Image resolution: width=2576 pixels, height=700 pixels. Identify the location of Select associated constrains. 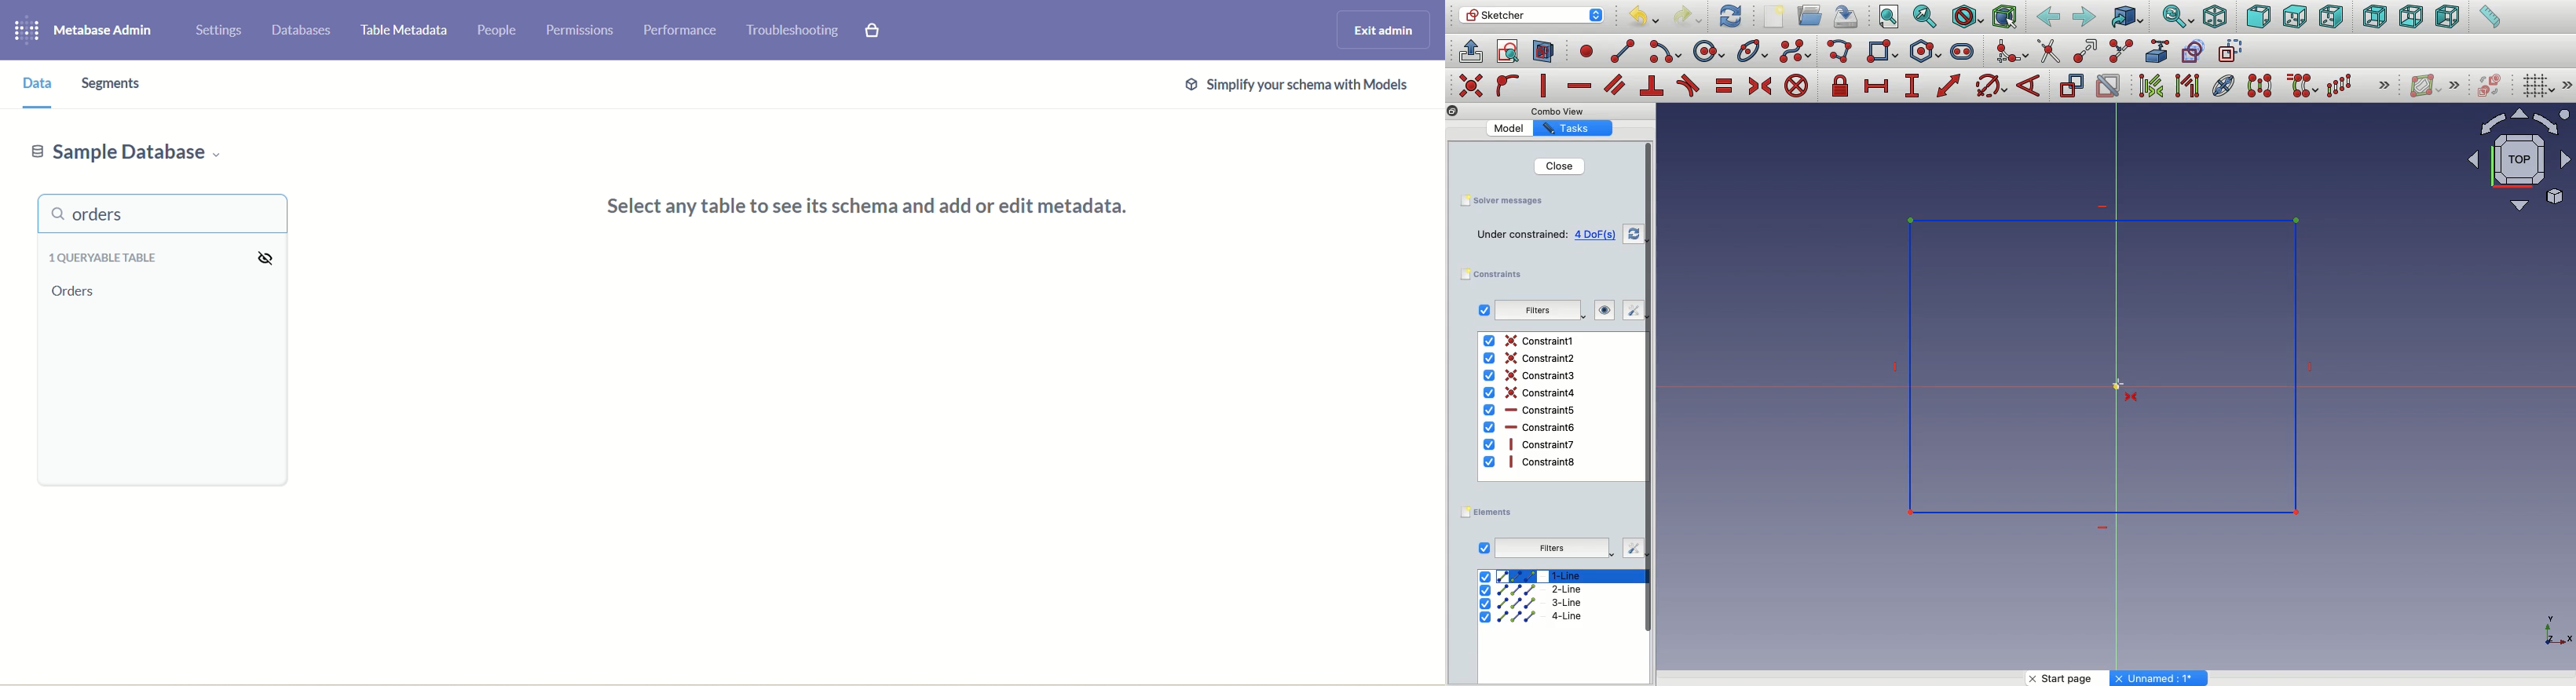
(2148, 86).